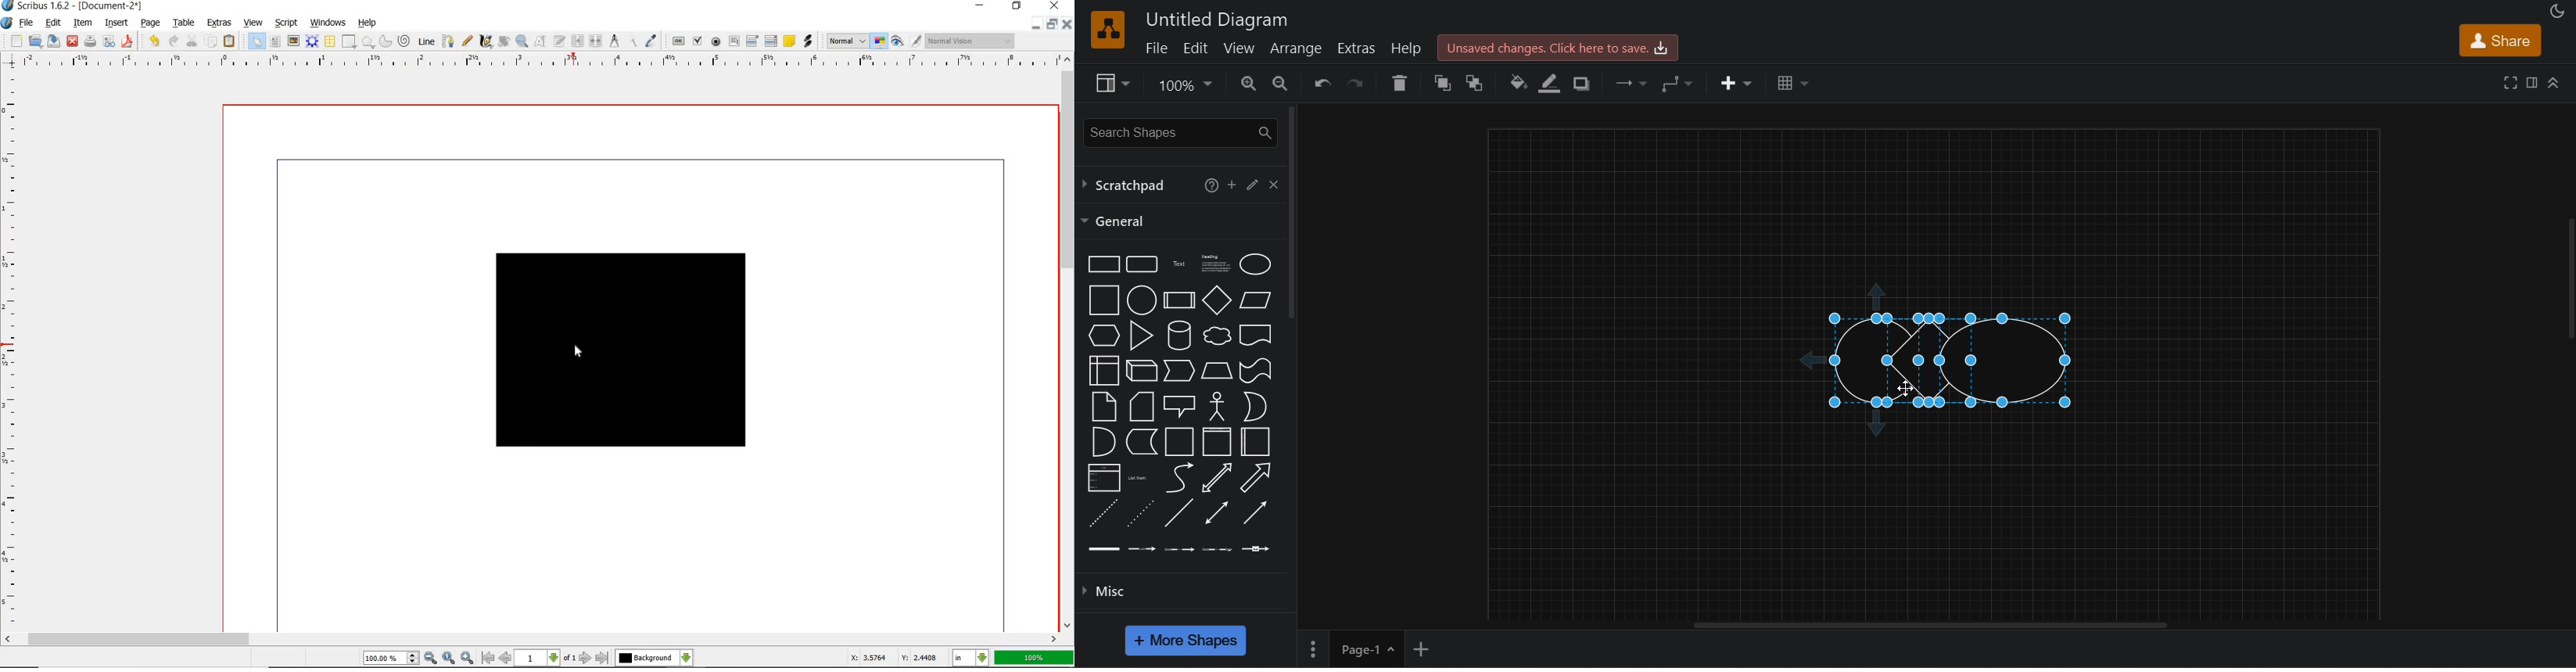 The height and width of the screenshot is (672, 2576). I want to click on table, so click(330, 41).